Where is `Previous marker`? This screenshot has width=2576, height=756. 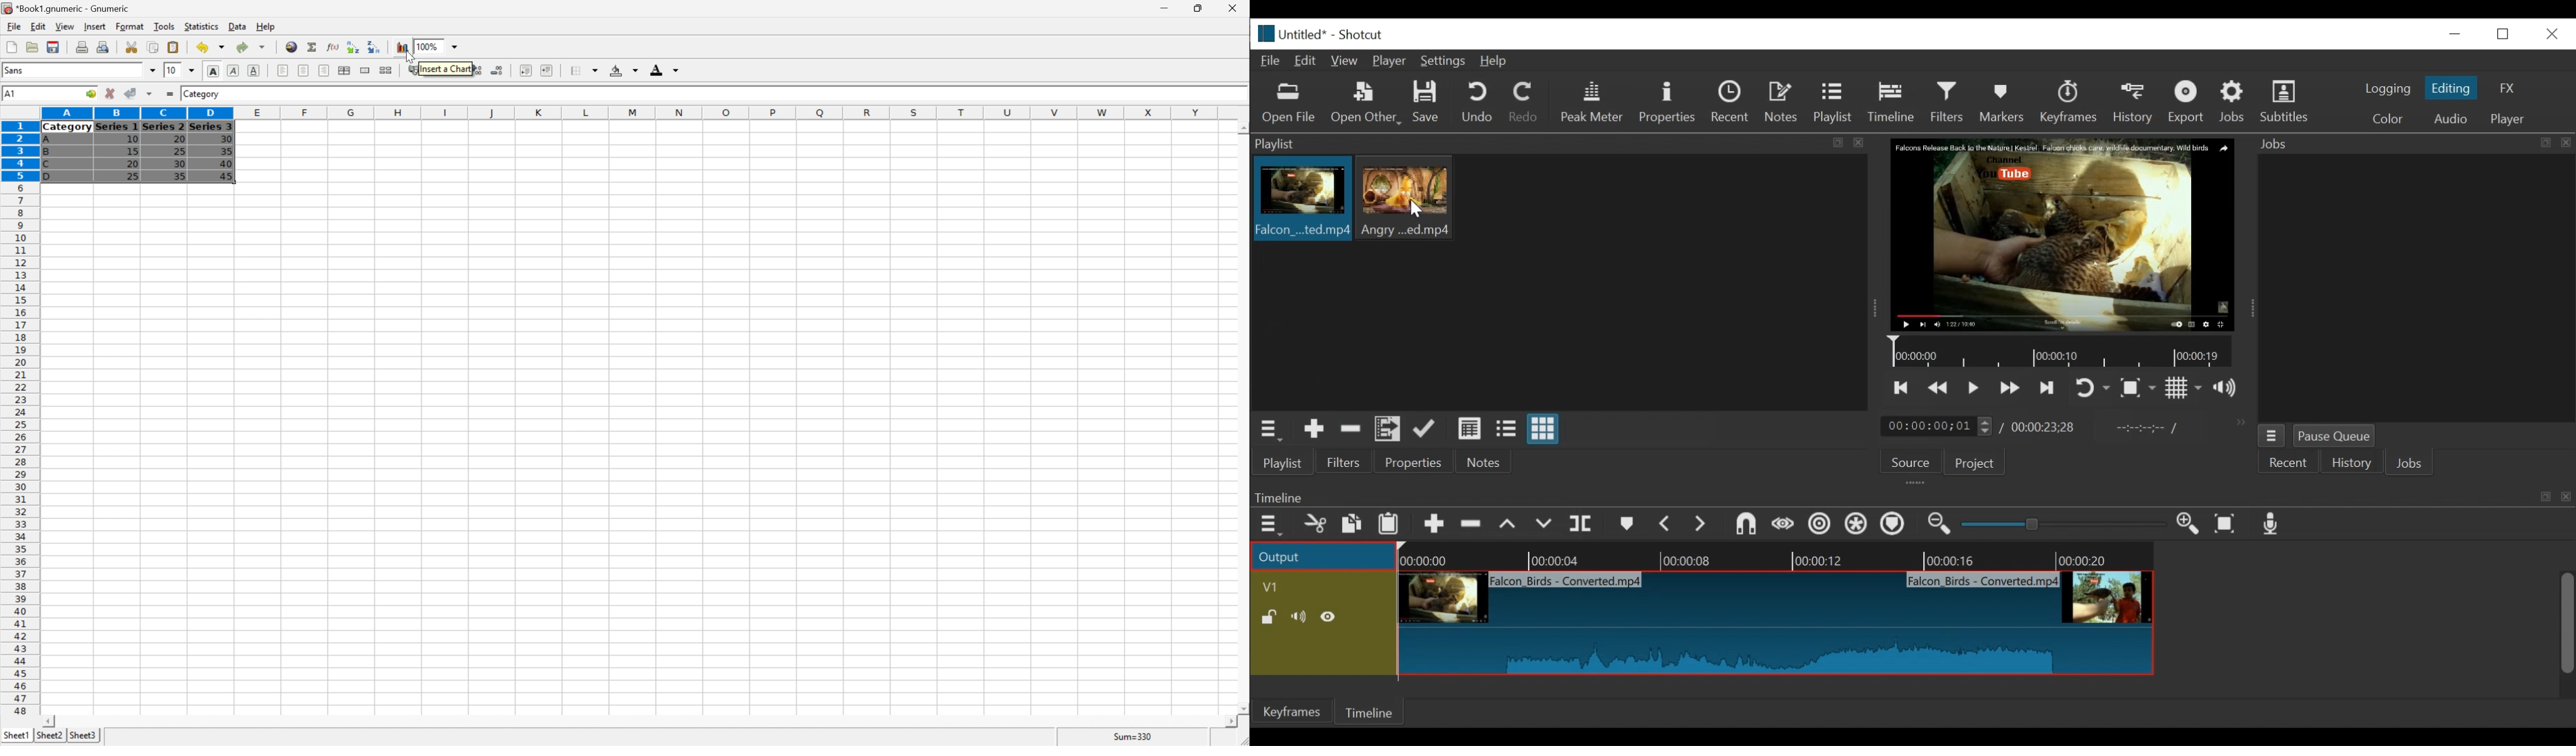 Previous marker is located at coordinates (1666, 526).